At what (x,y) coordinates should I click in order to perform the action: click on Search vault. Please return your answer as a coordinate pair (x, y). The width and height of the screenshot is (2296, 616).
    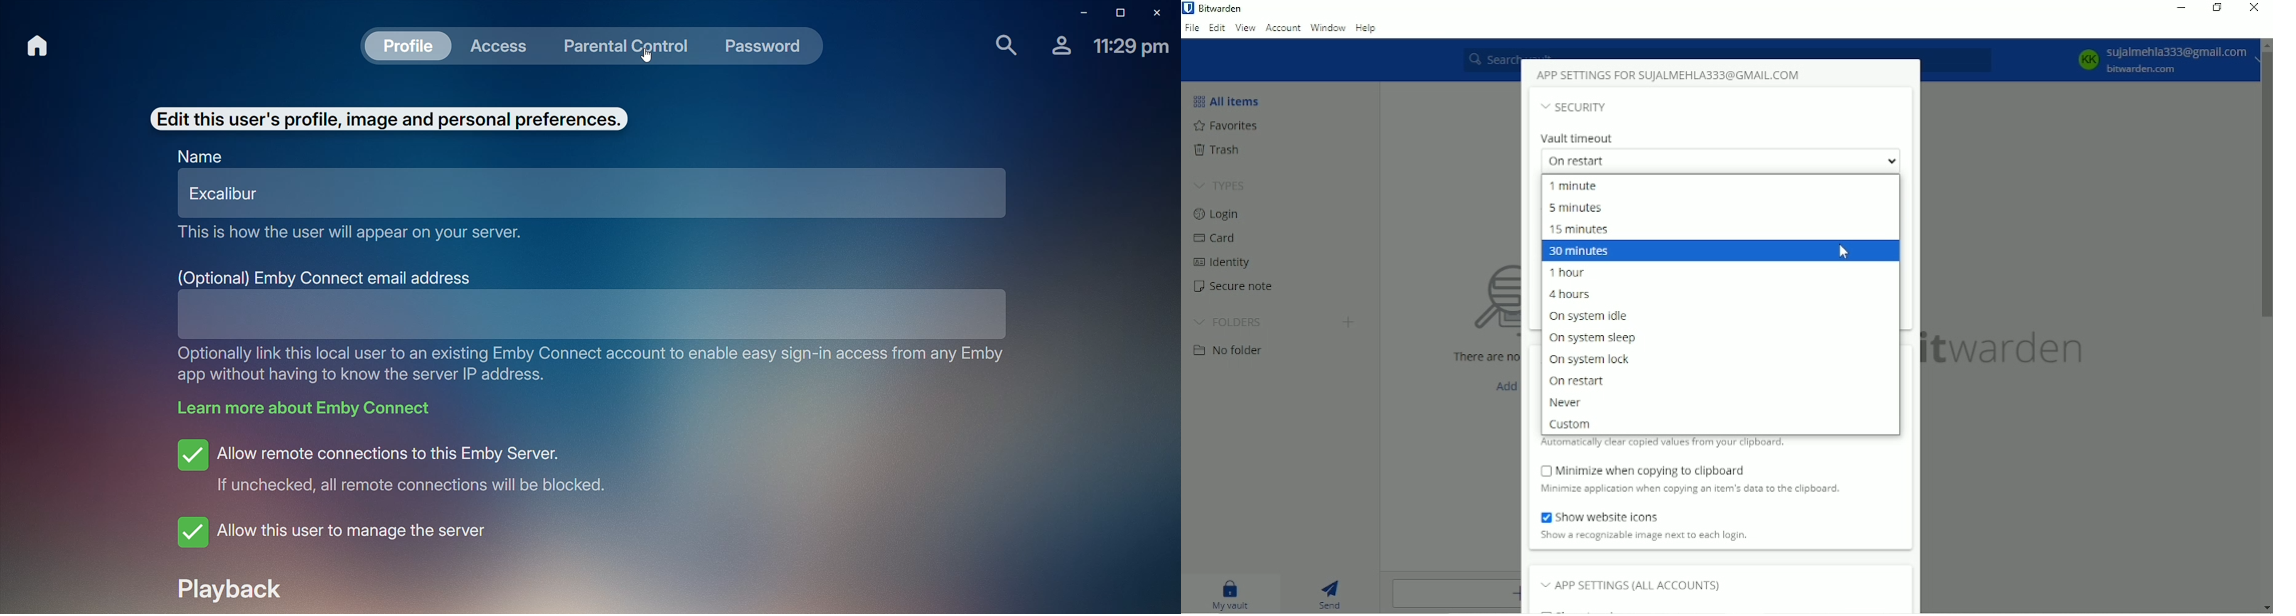
    Looking at the image, I should click on (1729, 50).